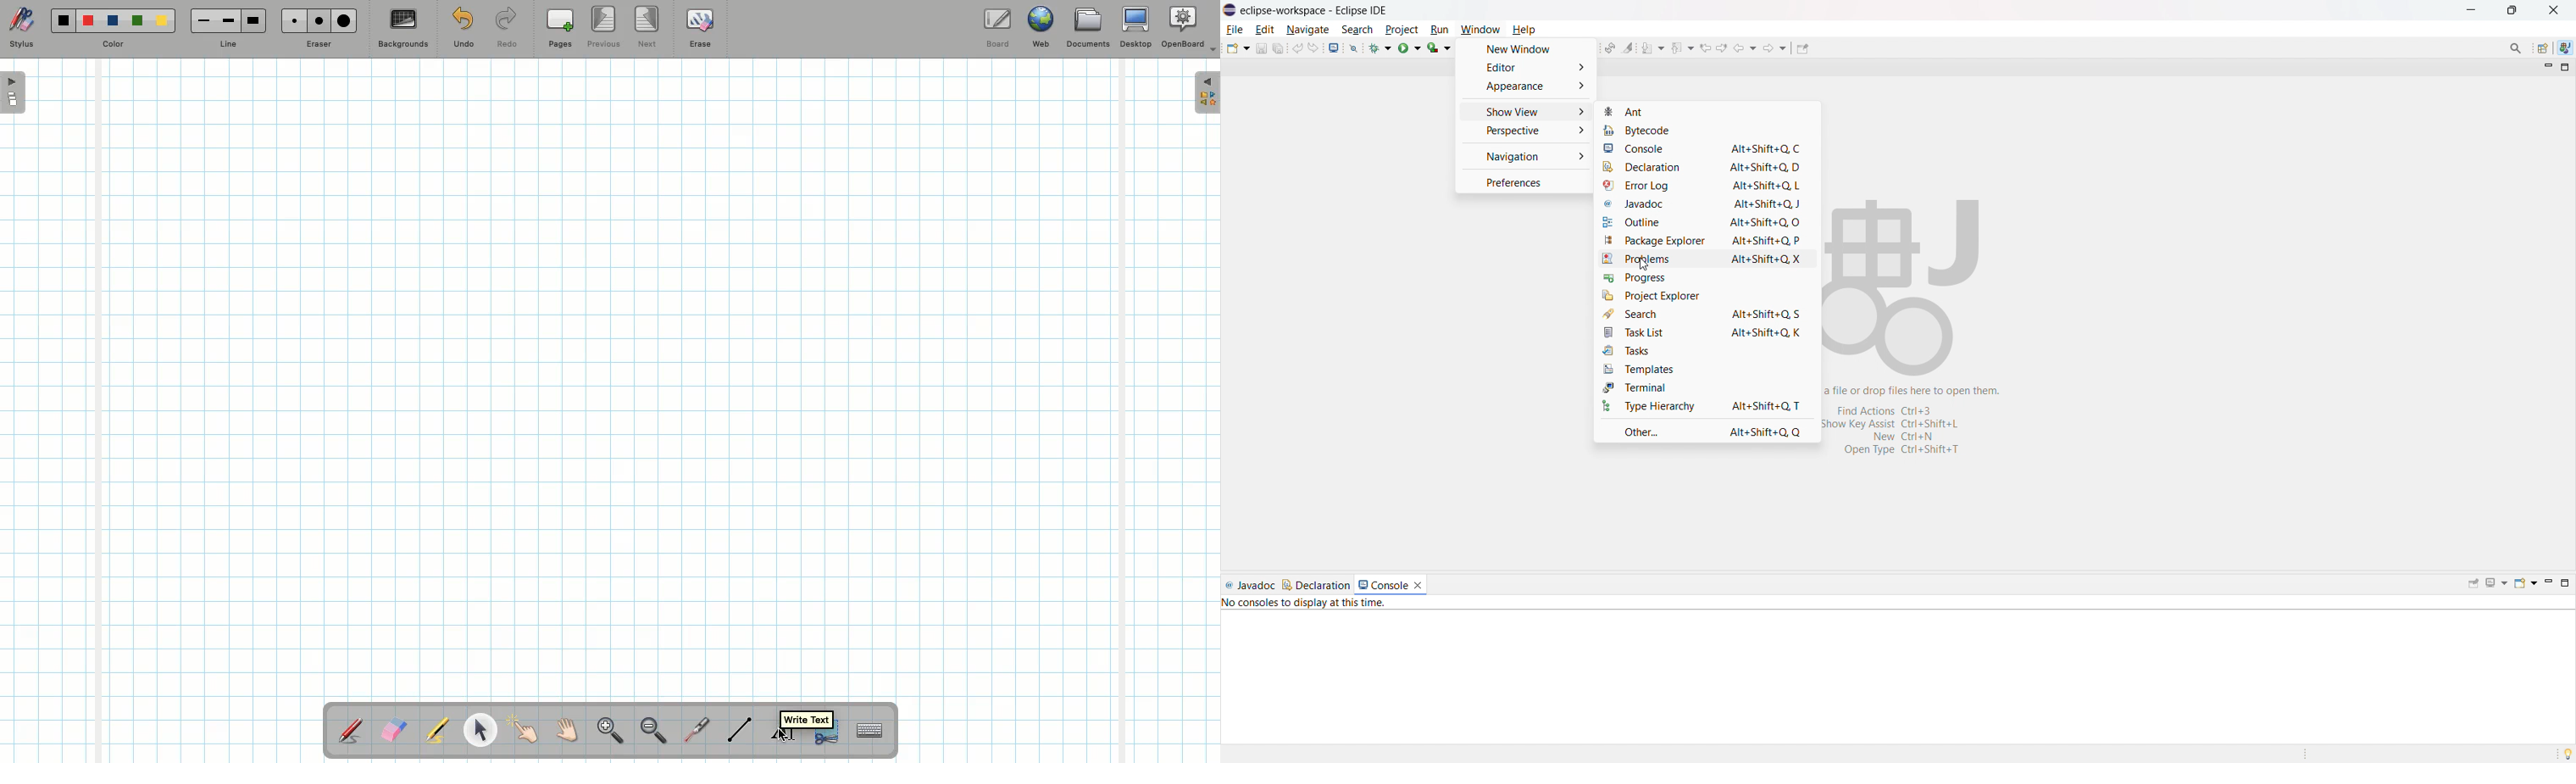 The width and height of the screenshot is (2576, 784). I want to click on Small eraser, so click(290, 20).